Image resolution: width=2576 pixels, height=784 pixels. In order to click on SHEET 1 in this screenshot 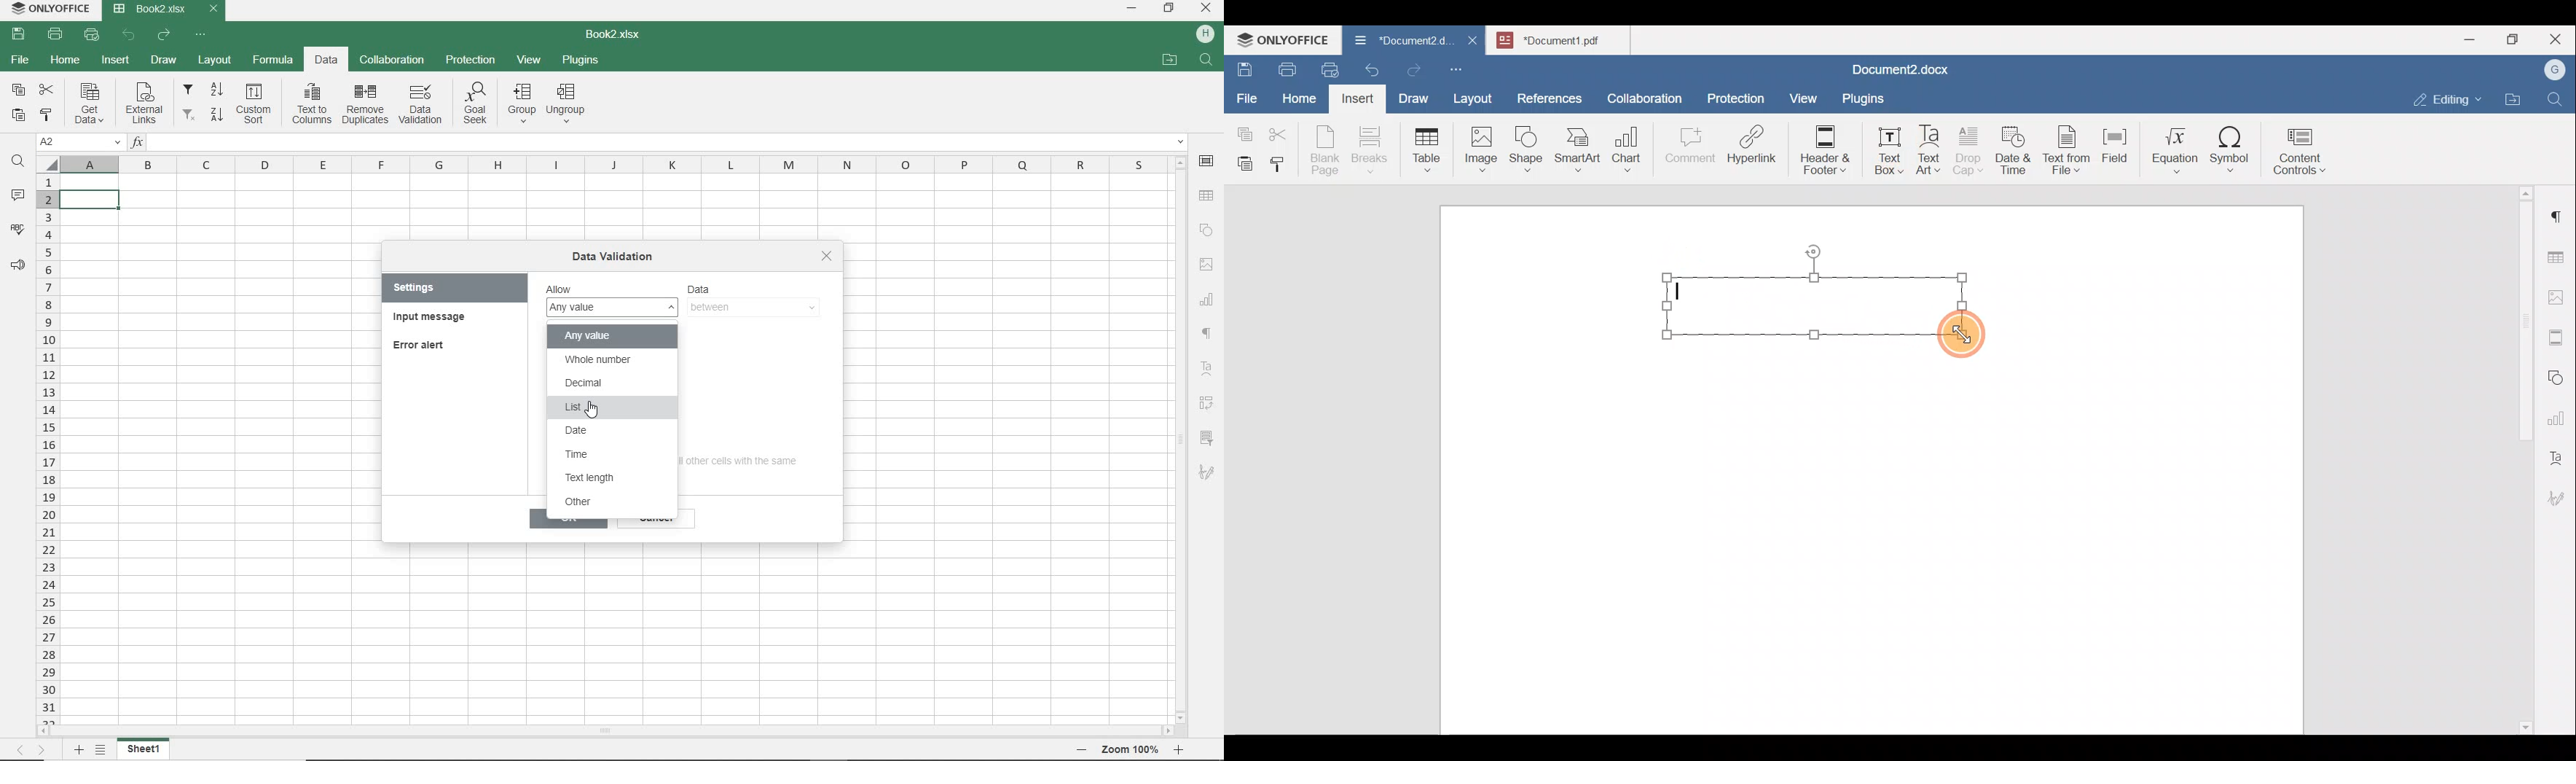, I will do `click(144, 749)`.